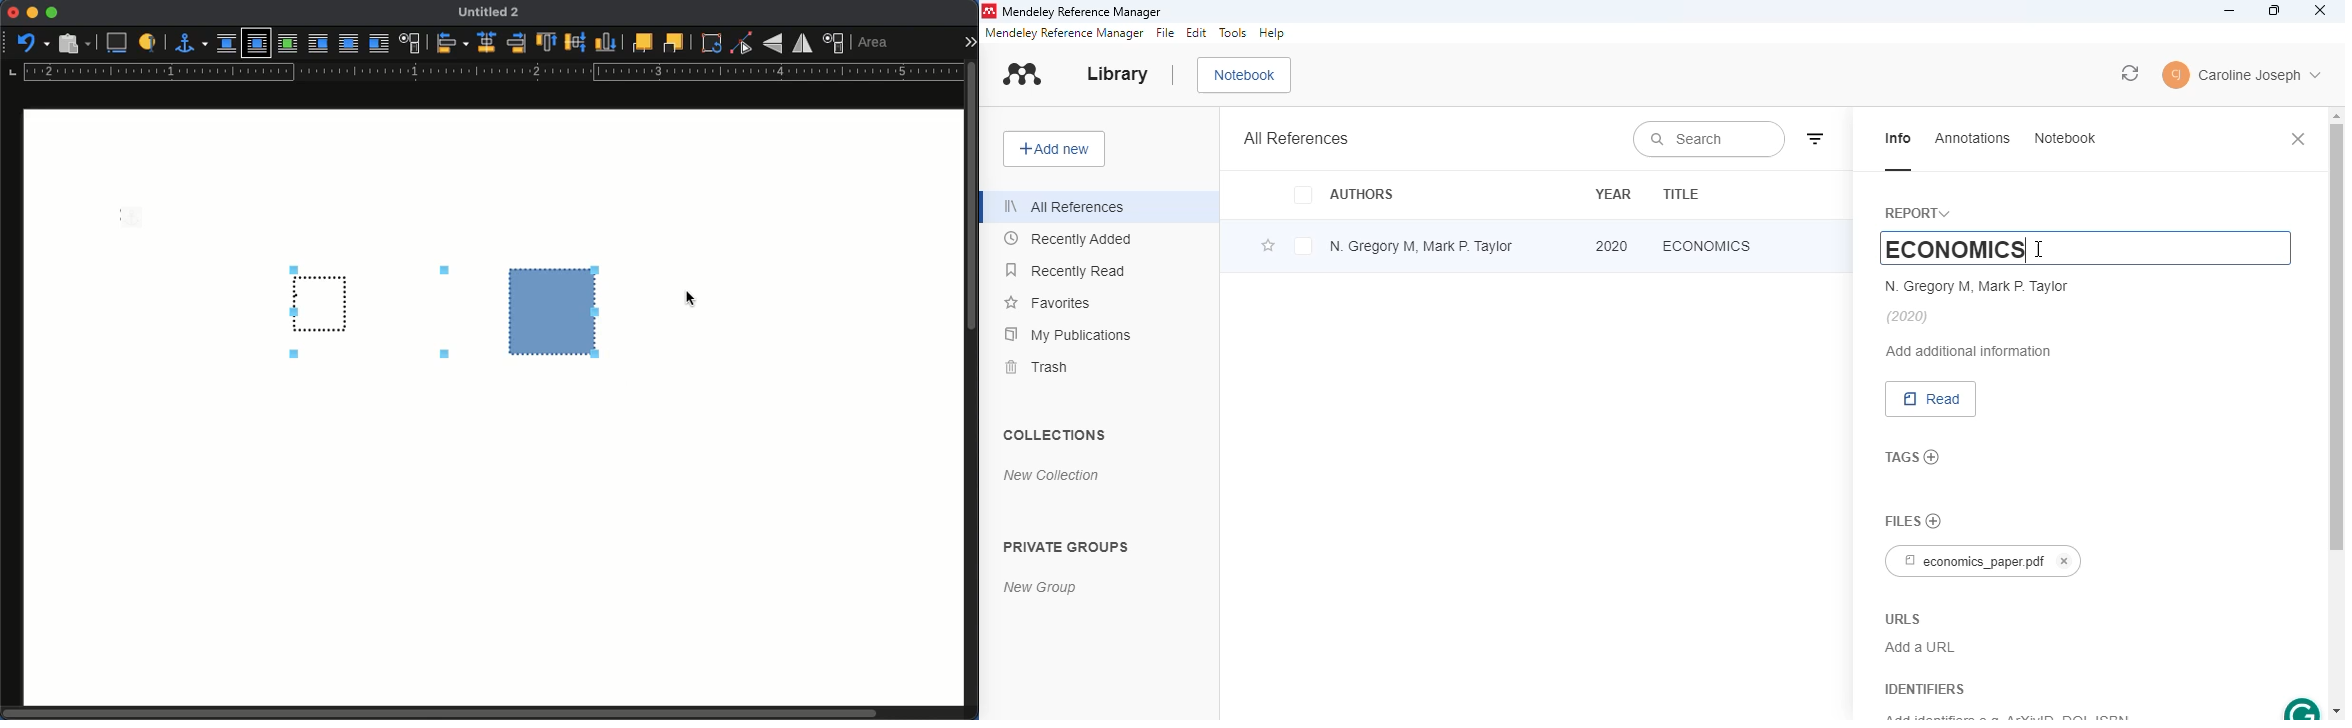 Image resolution: width=2352 pixels, height=728 pixels. What do you see at coordinates (1971, 351) in the screenshot?
I see `add additional information` at bounding box center [1971, 351].